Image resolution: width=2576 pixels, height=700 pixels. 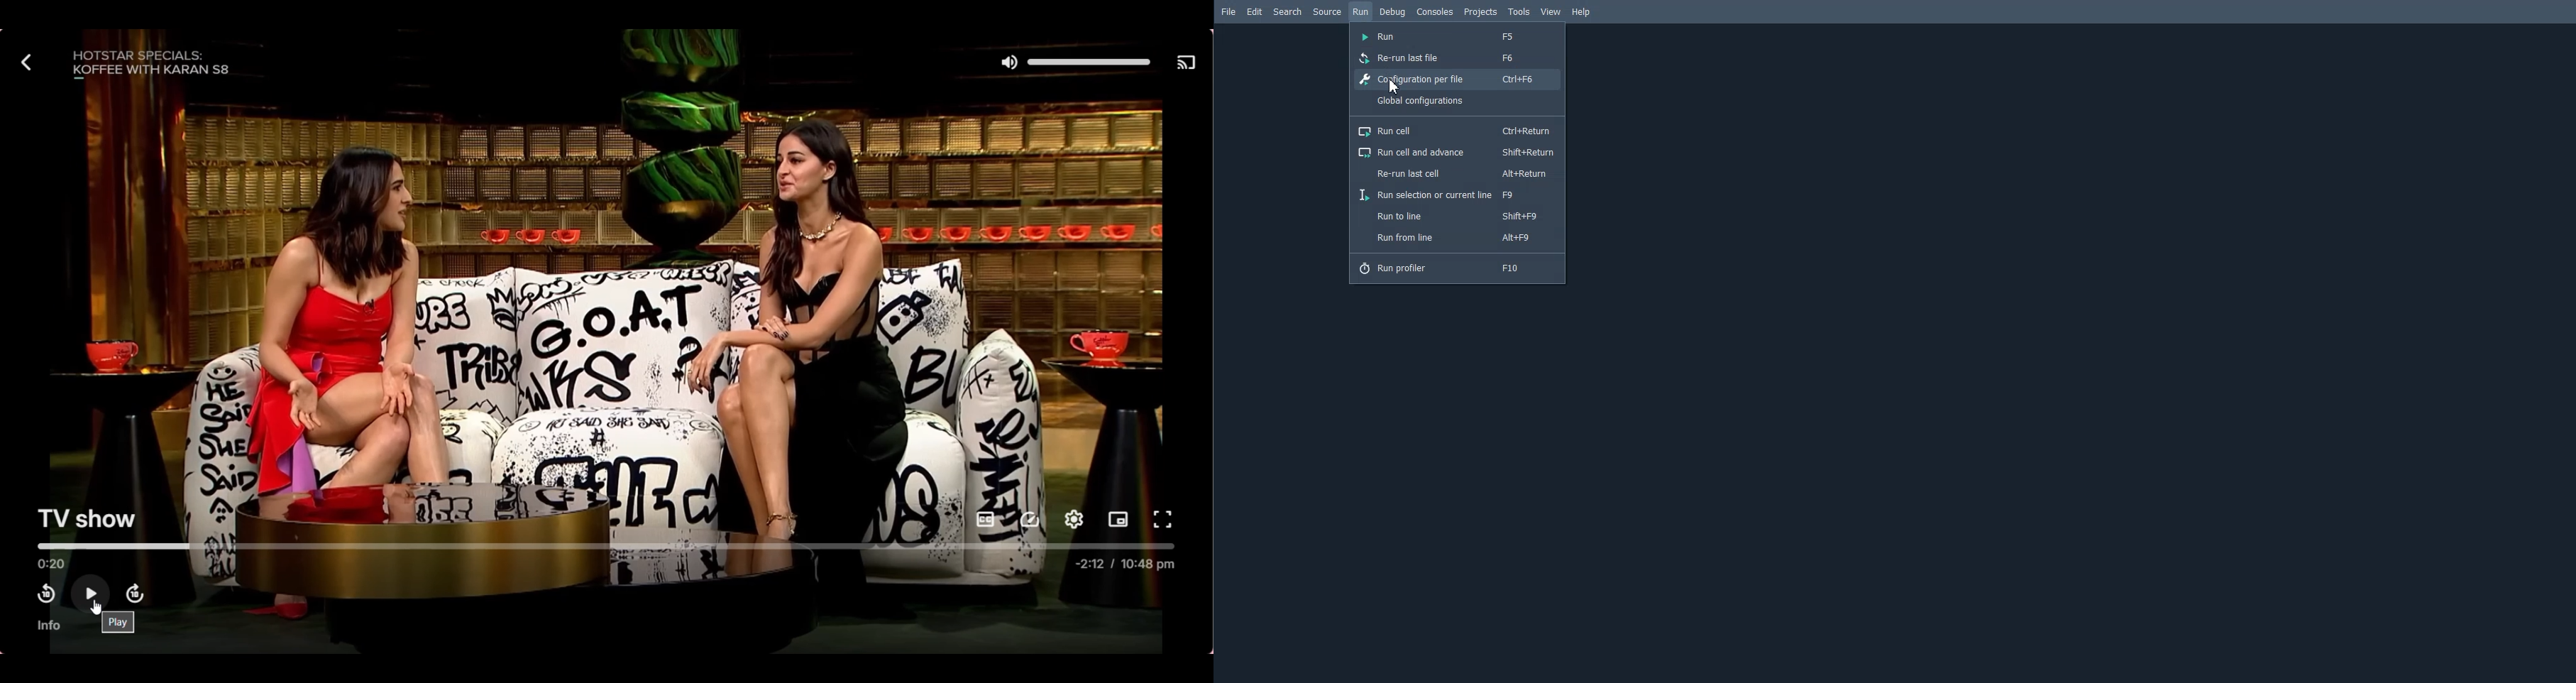 I want to click on Run profiler, so click(x=1457, y=268).